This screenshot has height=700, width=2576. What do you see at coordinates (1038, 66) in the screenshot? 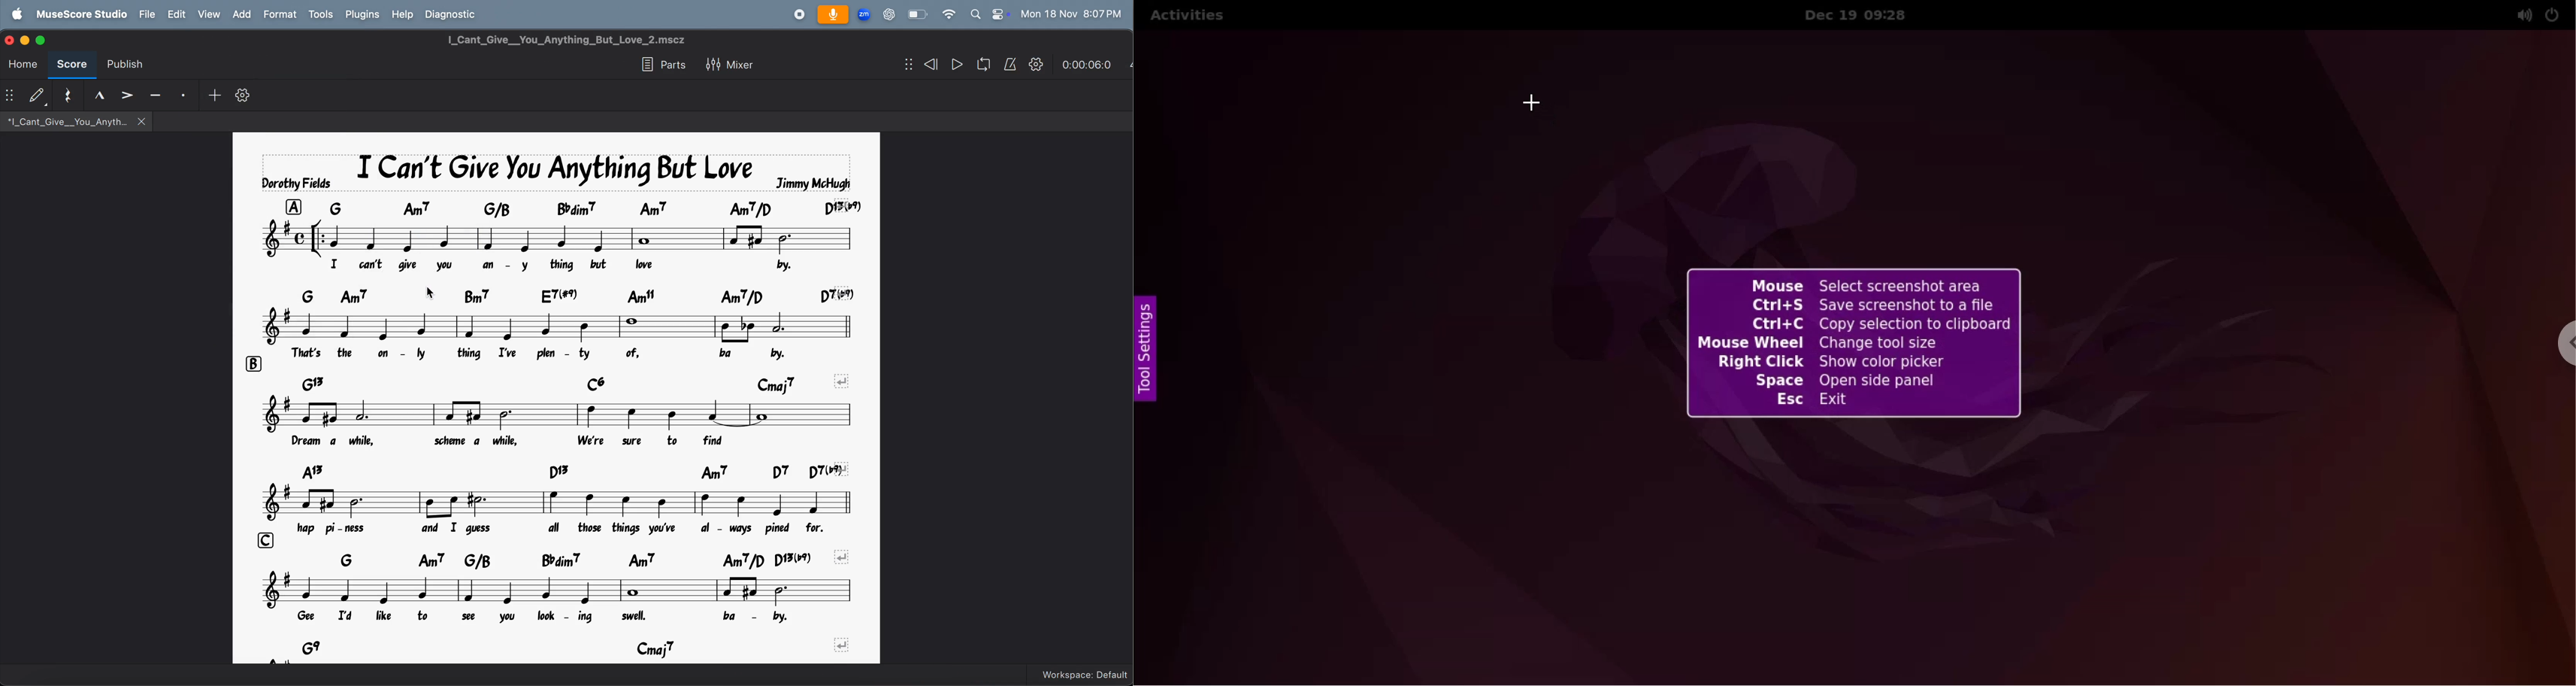
I see `playback settings` at bounding box center [1038, 66].